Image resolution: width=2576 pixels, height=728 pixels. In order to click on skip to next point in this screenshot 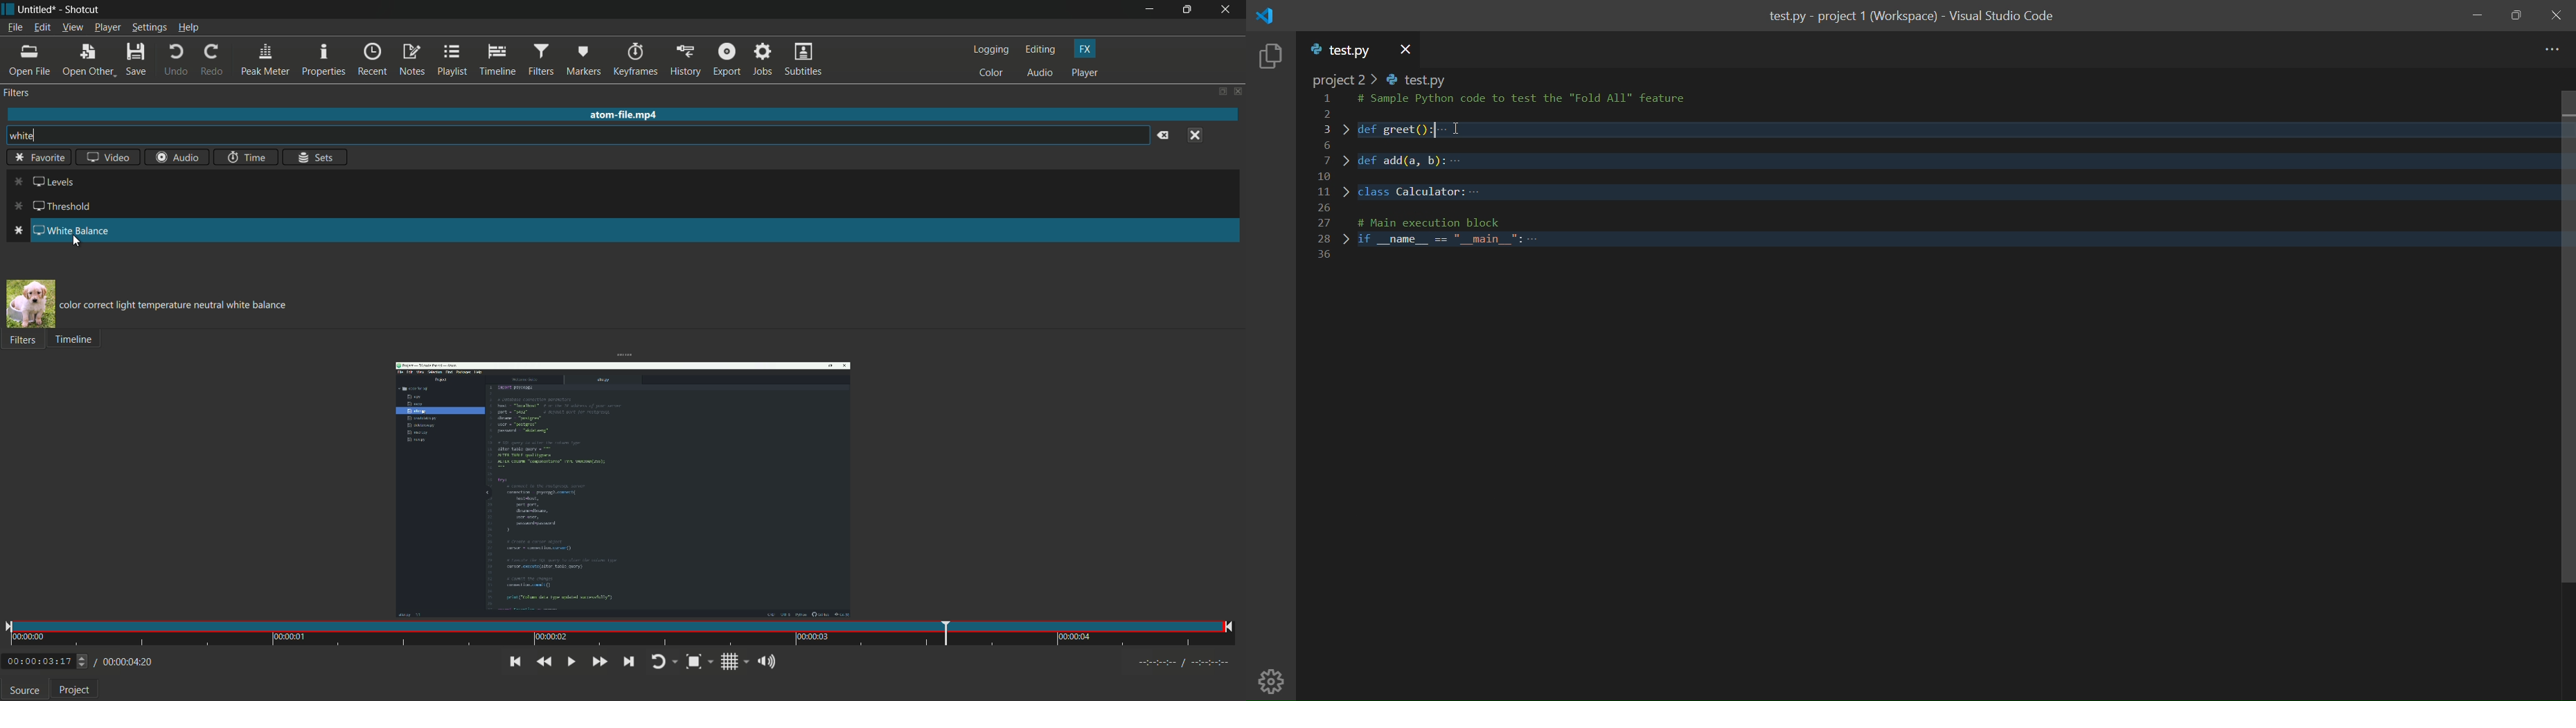, I will do `click(628, 662)`.